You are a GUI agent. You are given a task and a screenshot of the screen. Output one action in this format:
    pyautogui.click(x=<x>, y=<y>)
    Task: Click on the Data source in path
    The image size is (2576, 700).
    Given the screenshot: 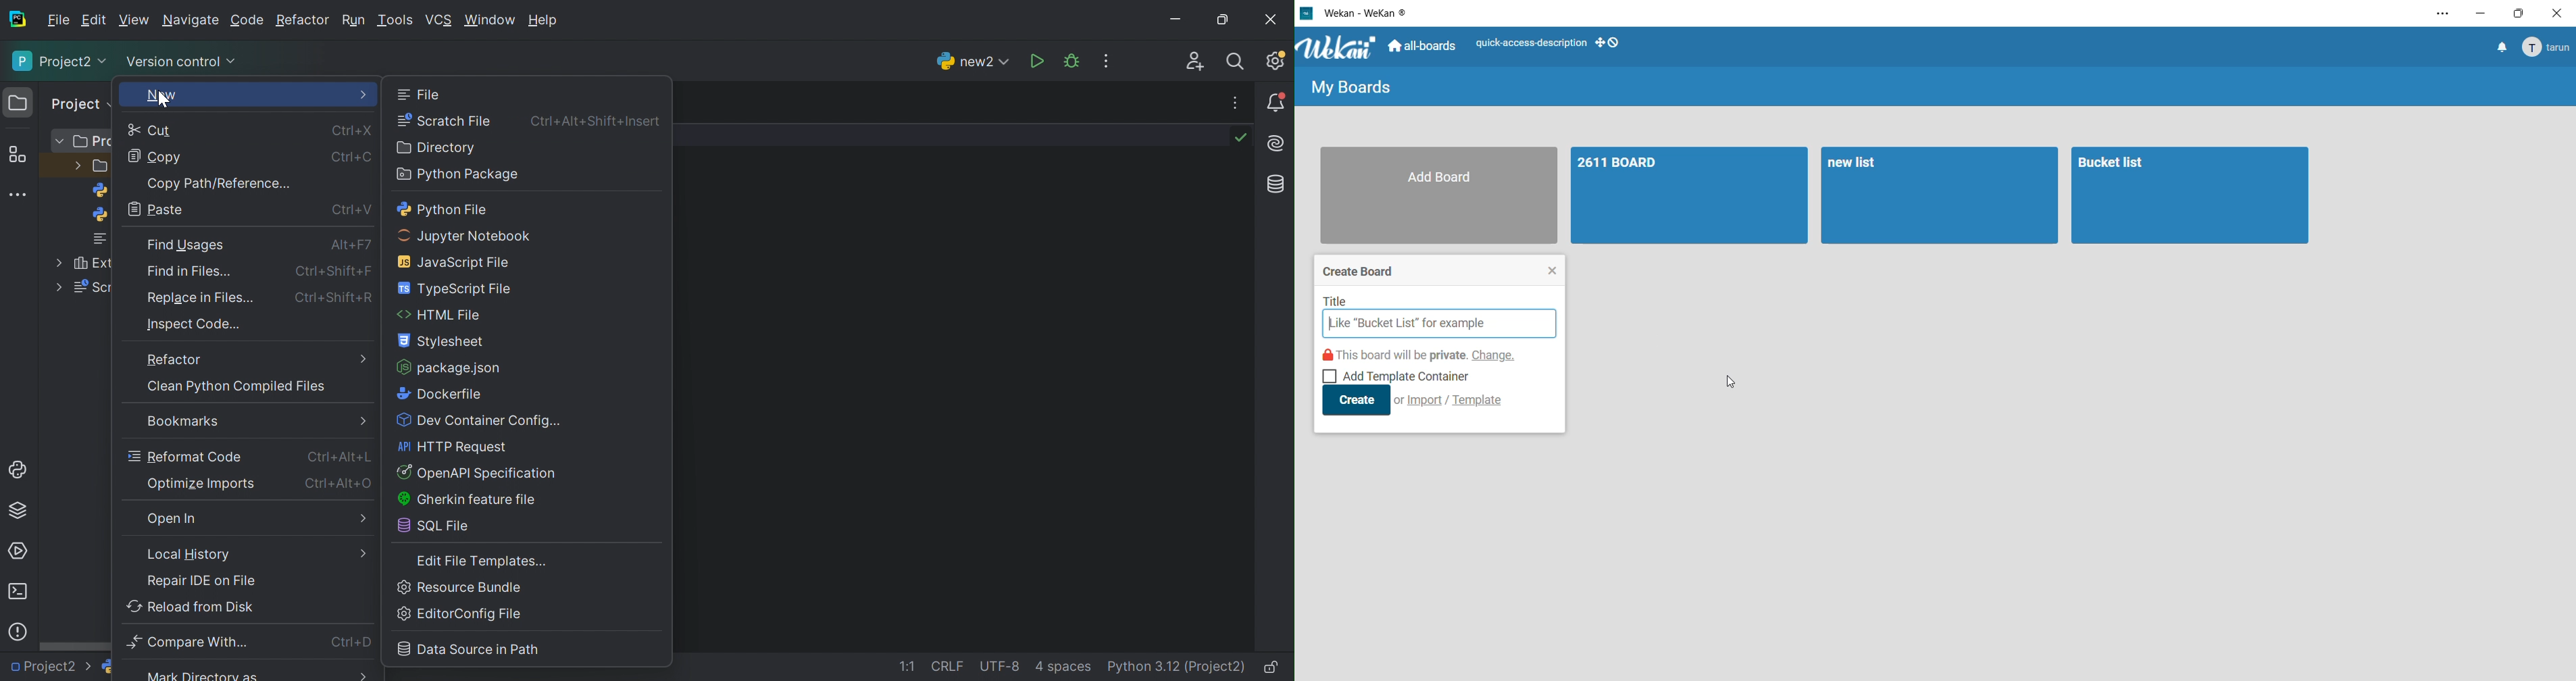 What is the action you would take?
    pyautogui.click(x=470, y=649)
    